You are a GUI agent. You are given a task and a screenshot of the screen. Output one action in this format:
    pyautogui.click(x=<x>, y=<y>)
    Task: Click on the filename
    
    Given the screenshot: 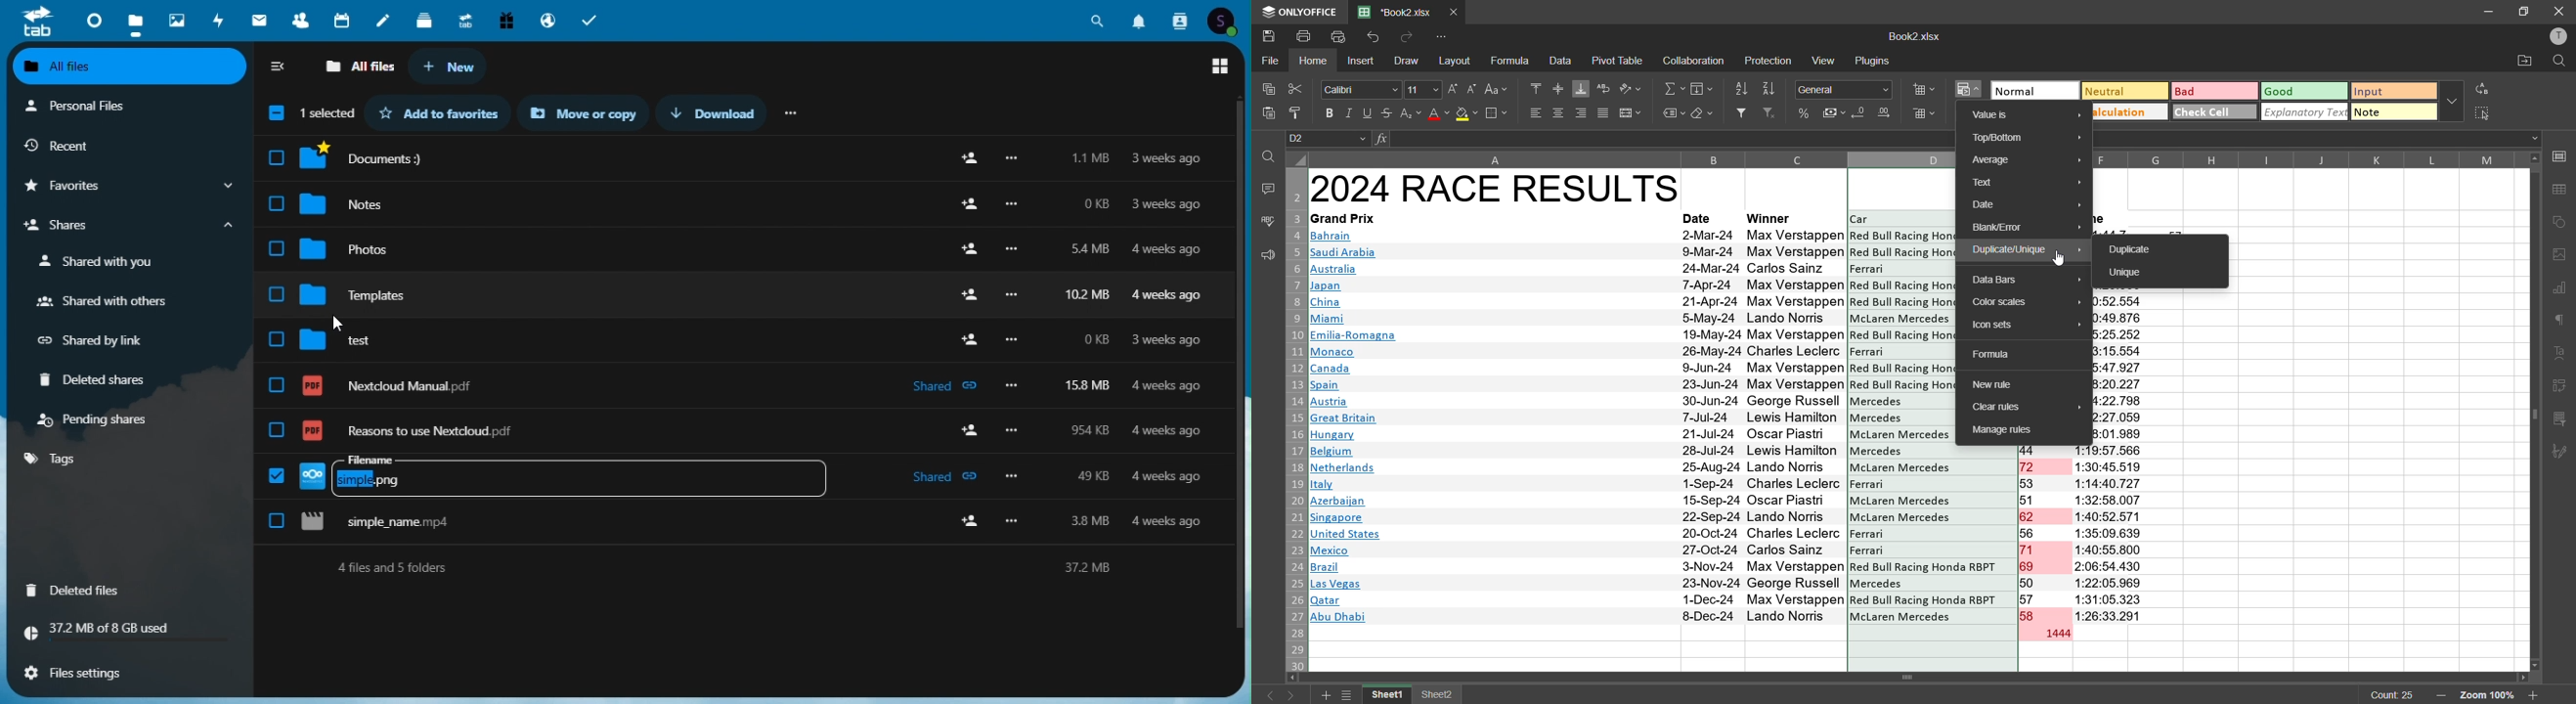 What is the action you would take?
    pyautogui.click(x=1914, y=35)
    